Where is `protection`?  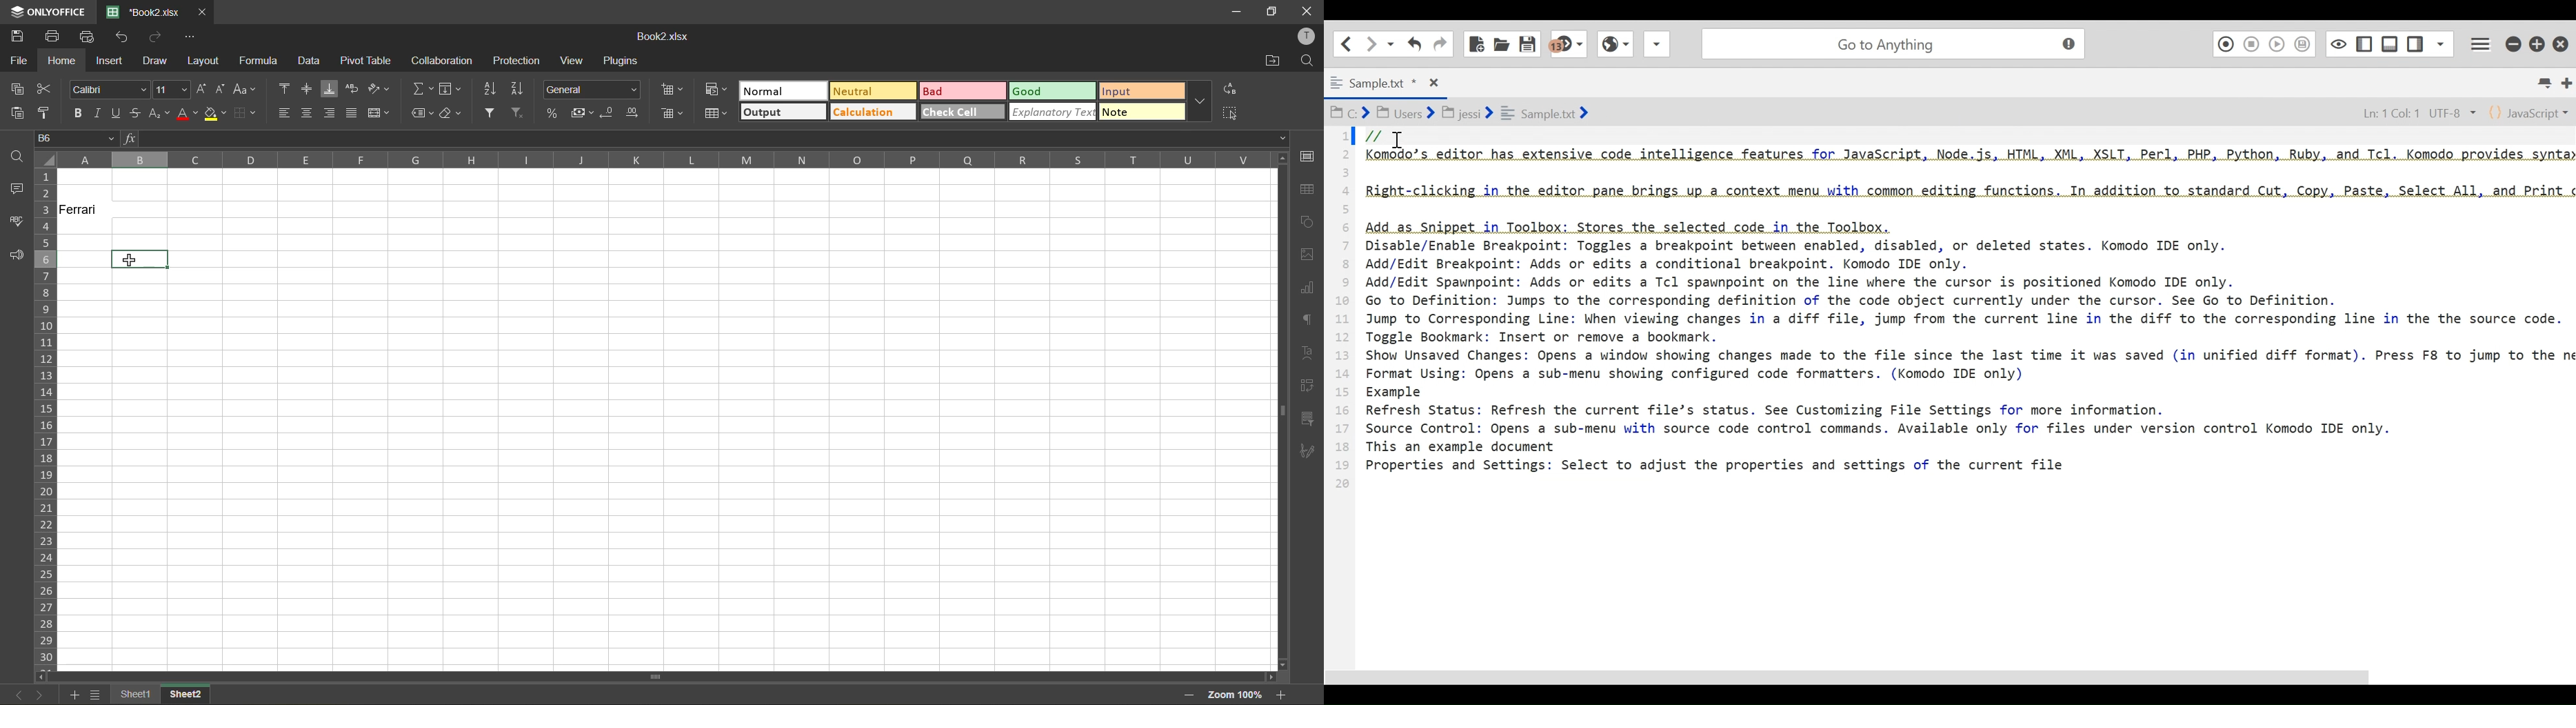
protection is located at coordinates (515, 61).